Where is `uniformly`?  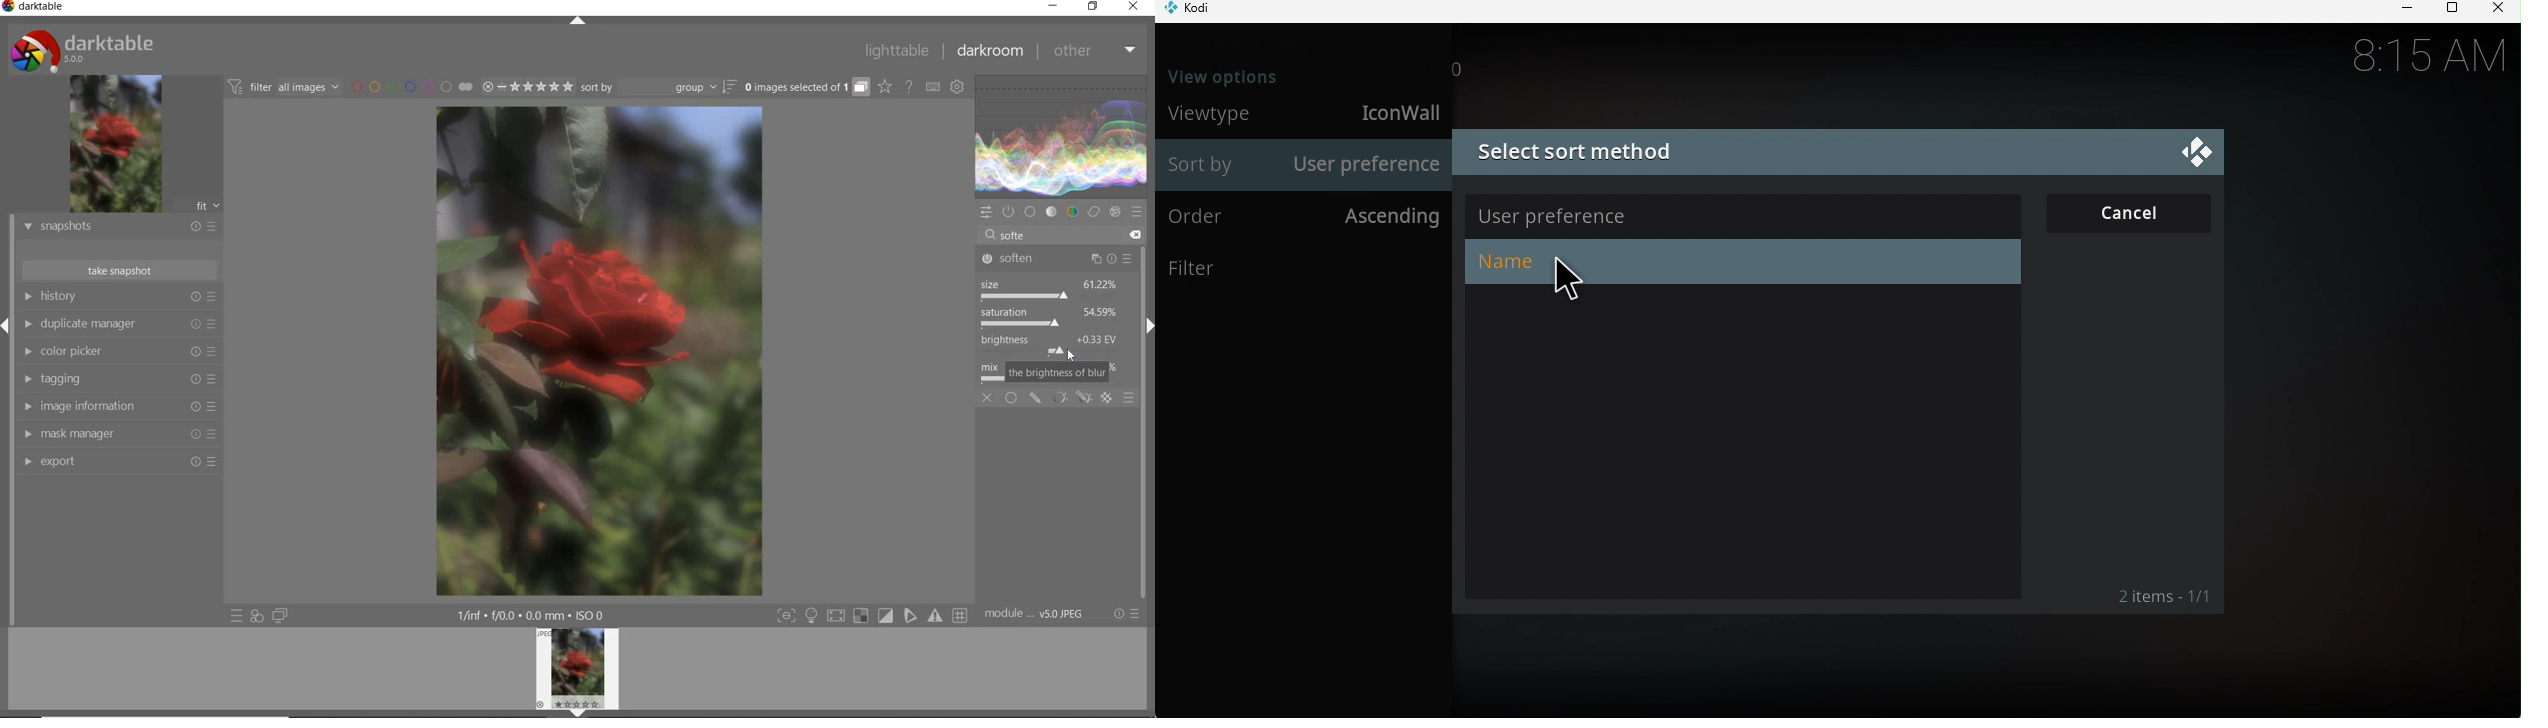 uniformly is located at coordinates (1012, 398).